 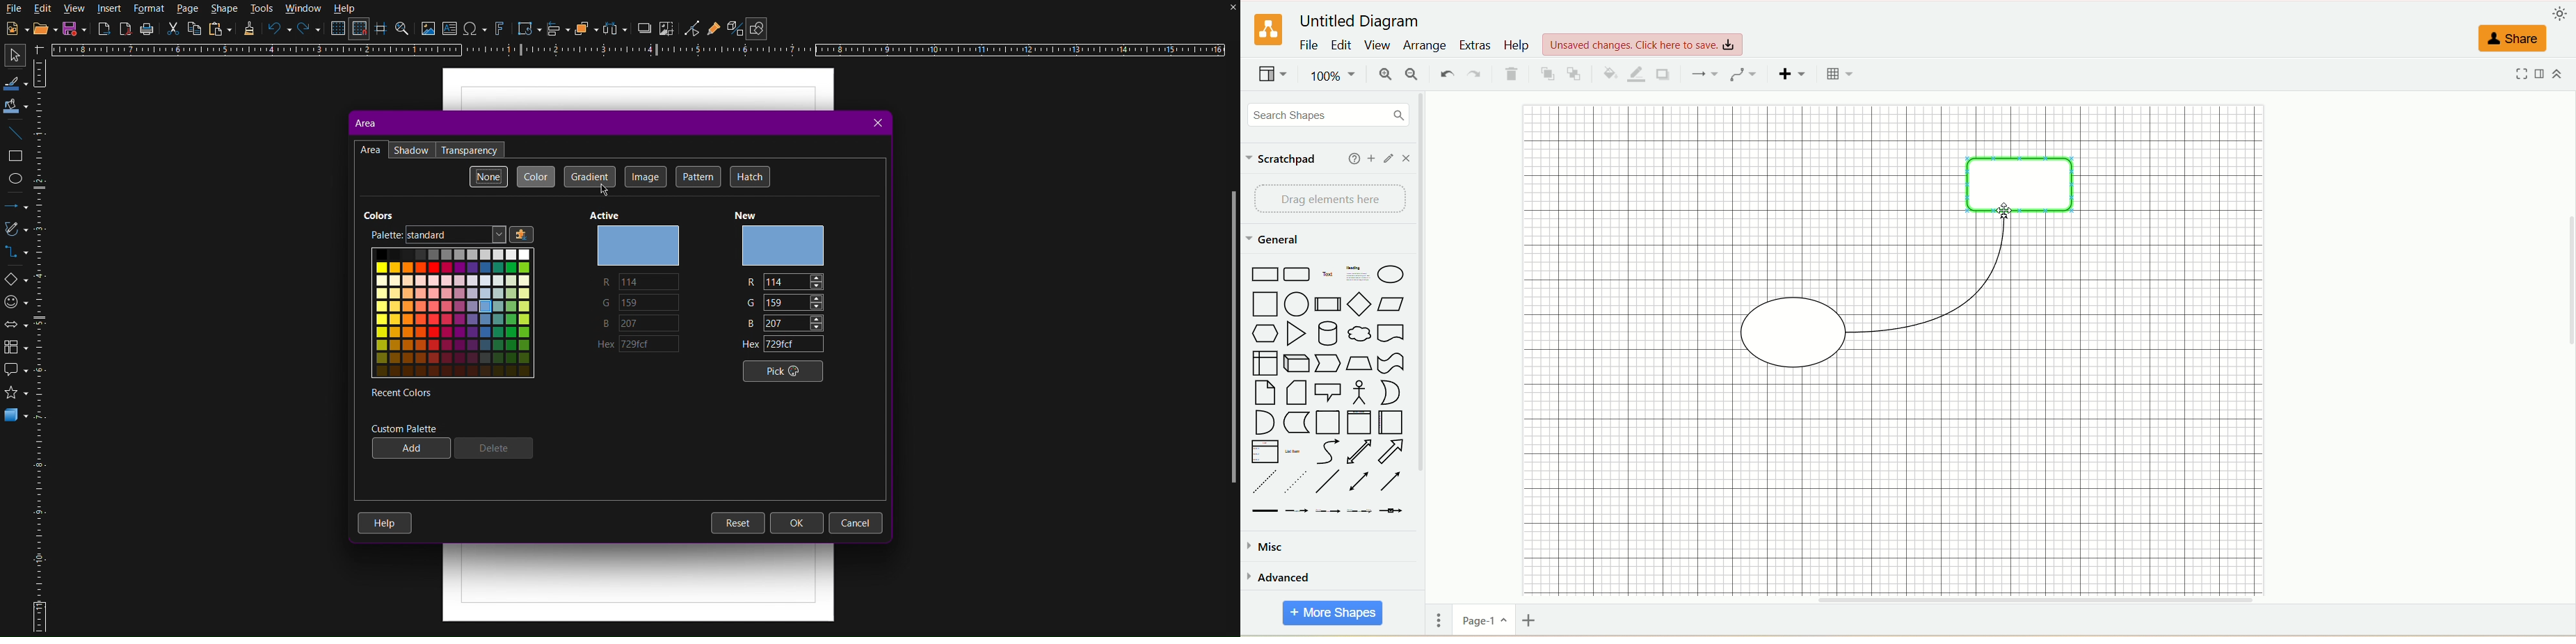 I want to click on New Color, so click(x=782, y=245).